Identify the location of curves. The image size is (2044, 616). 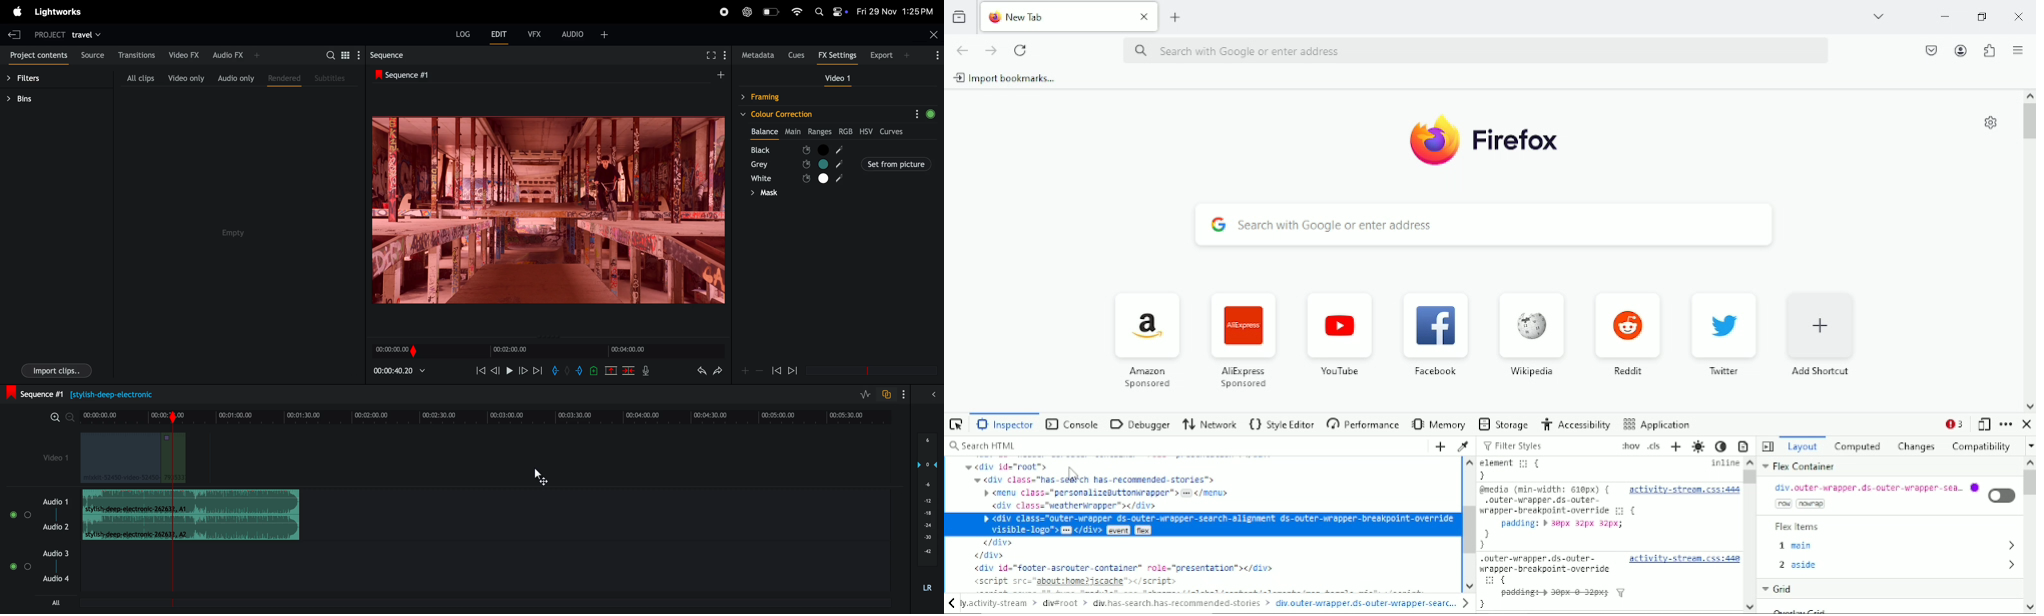
(894, 132).